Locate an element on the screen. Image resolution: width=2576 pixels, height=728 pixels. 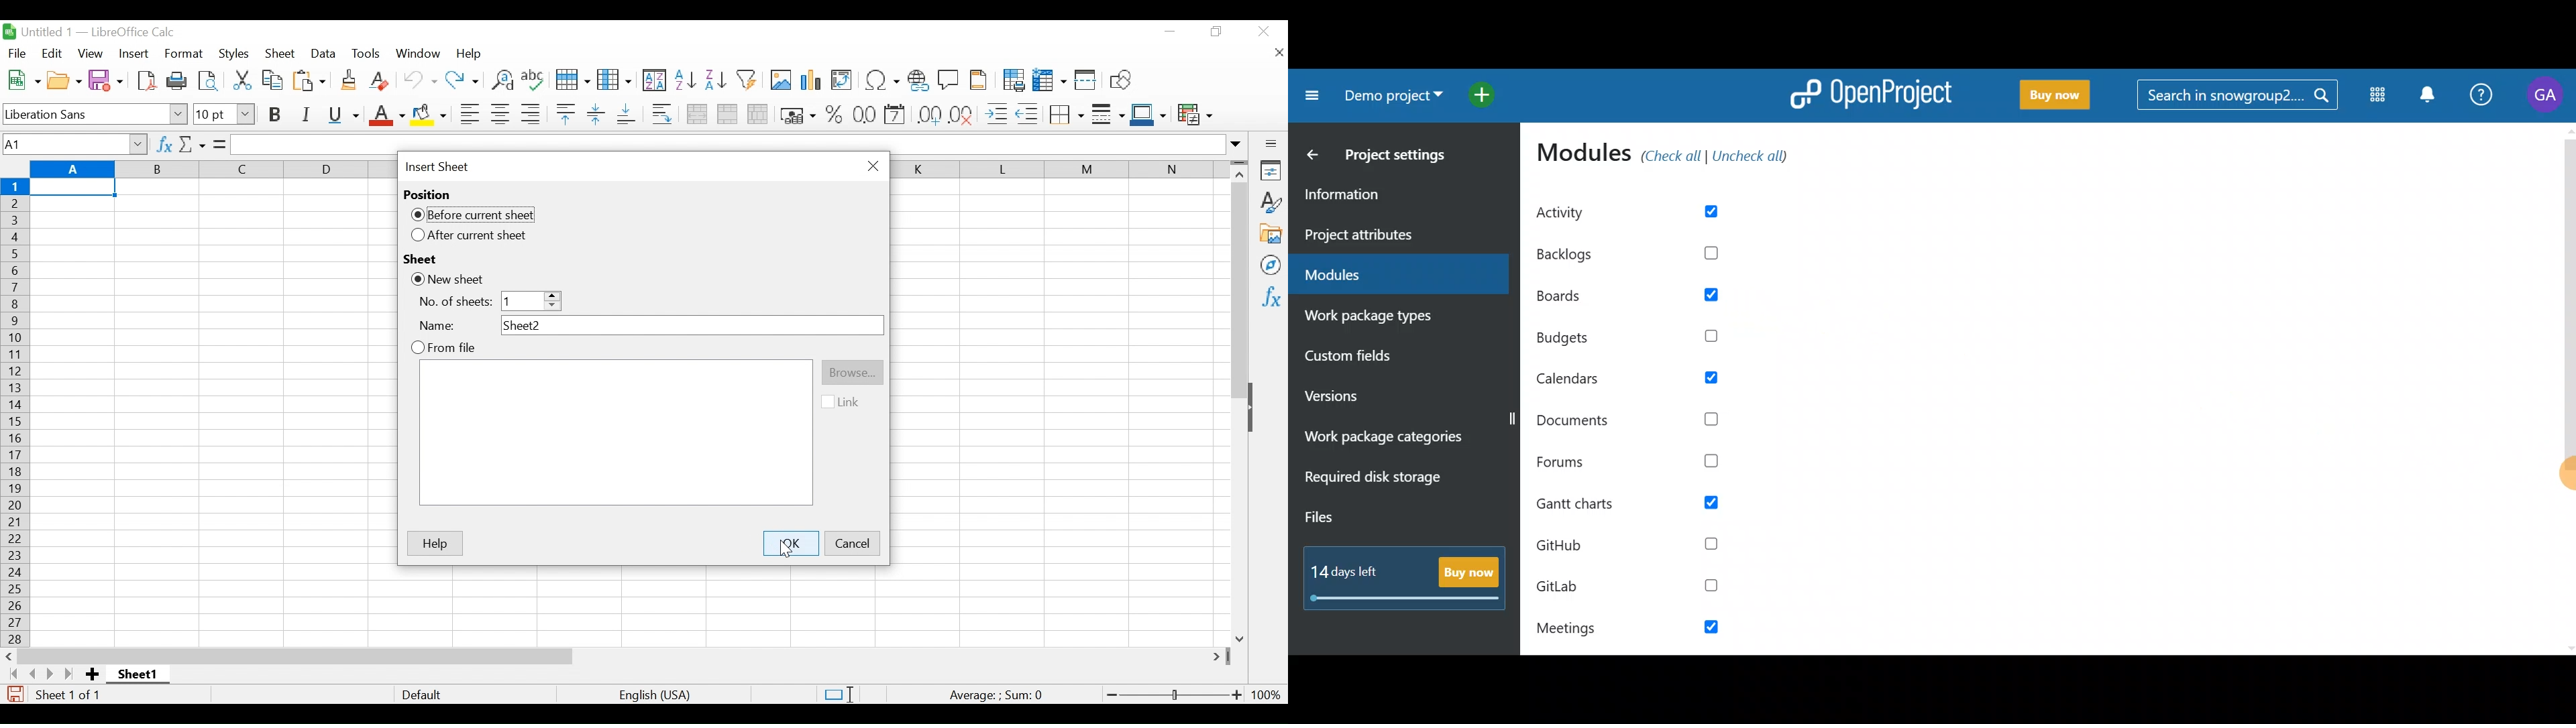
Sheet name is located at coordinates (138, 674).